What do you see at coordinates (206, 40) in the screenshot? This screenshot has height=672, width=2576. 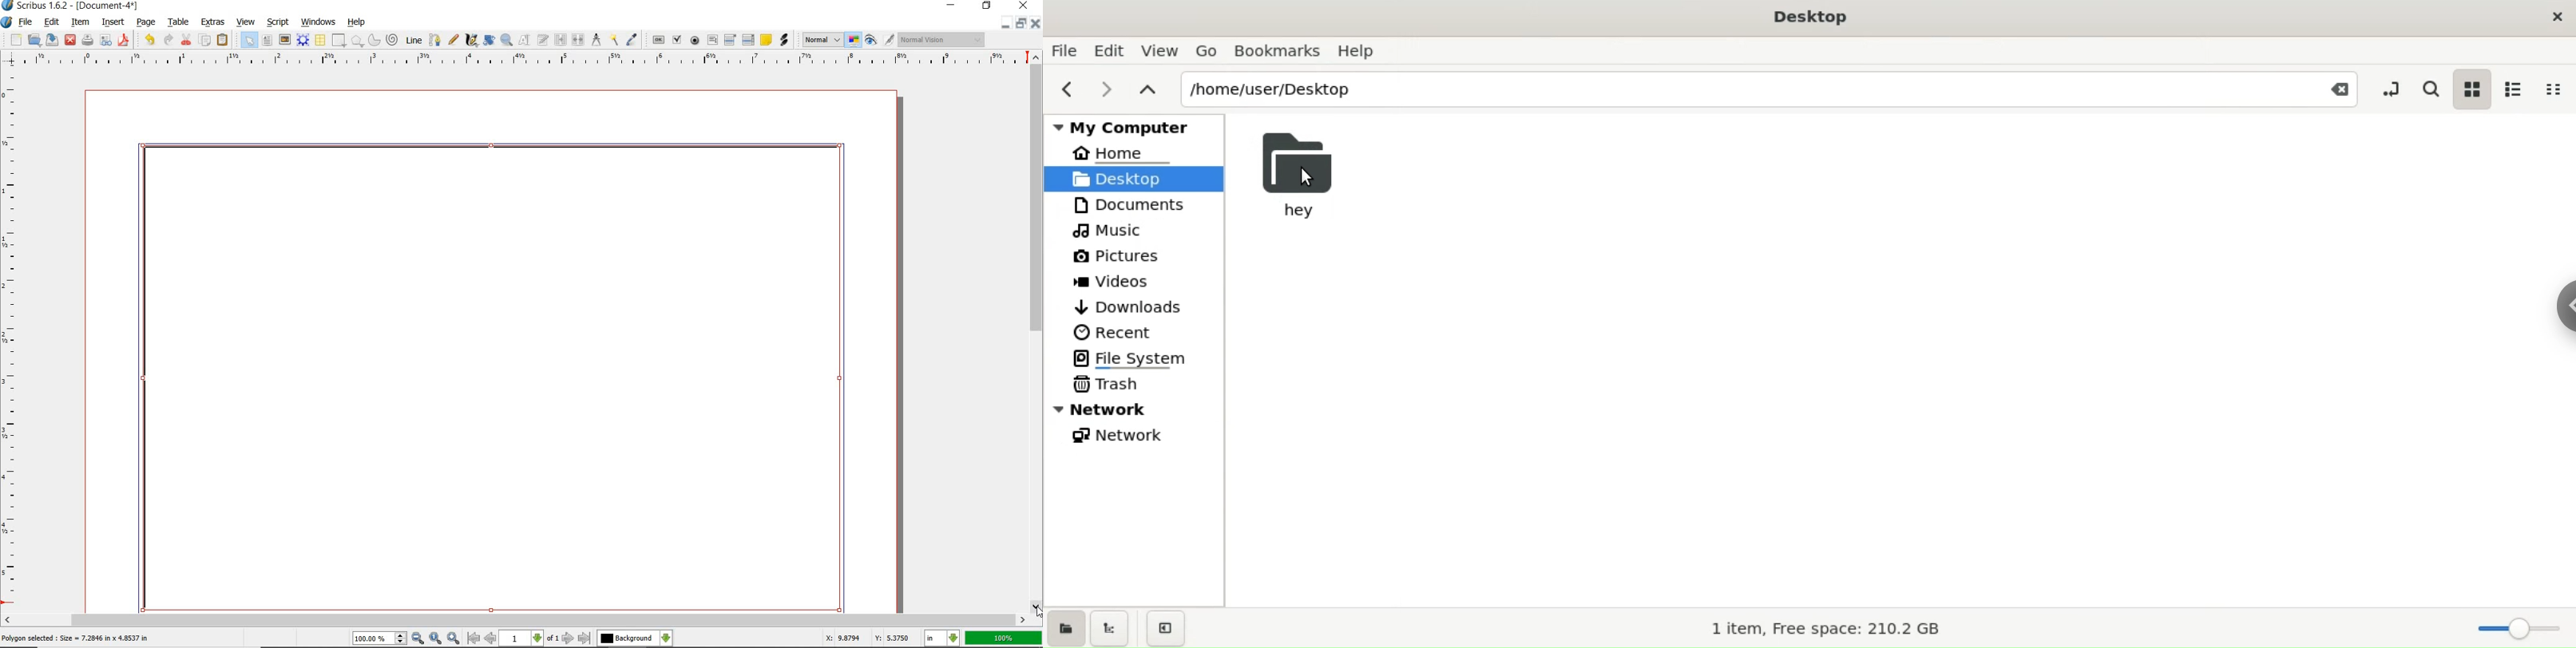 I see `copy` at bounding box center [206, 40].